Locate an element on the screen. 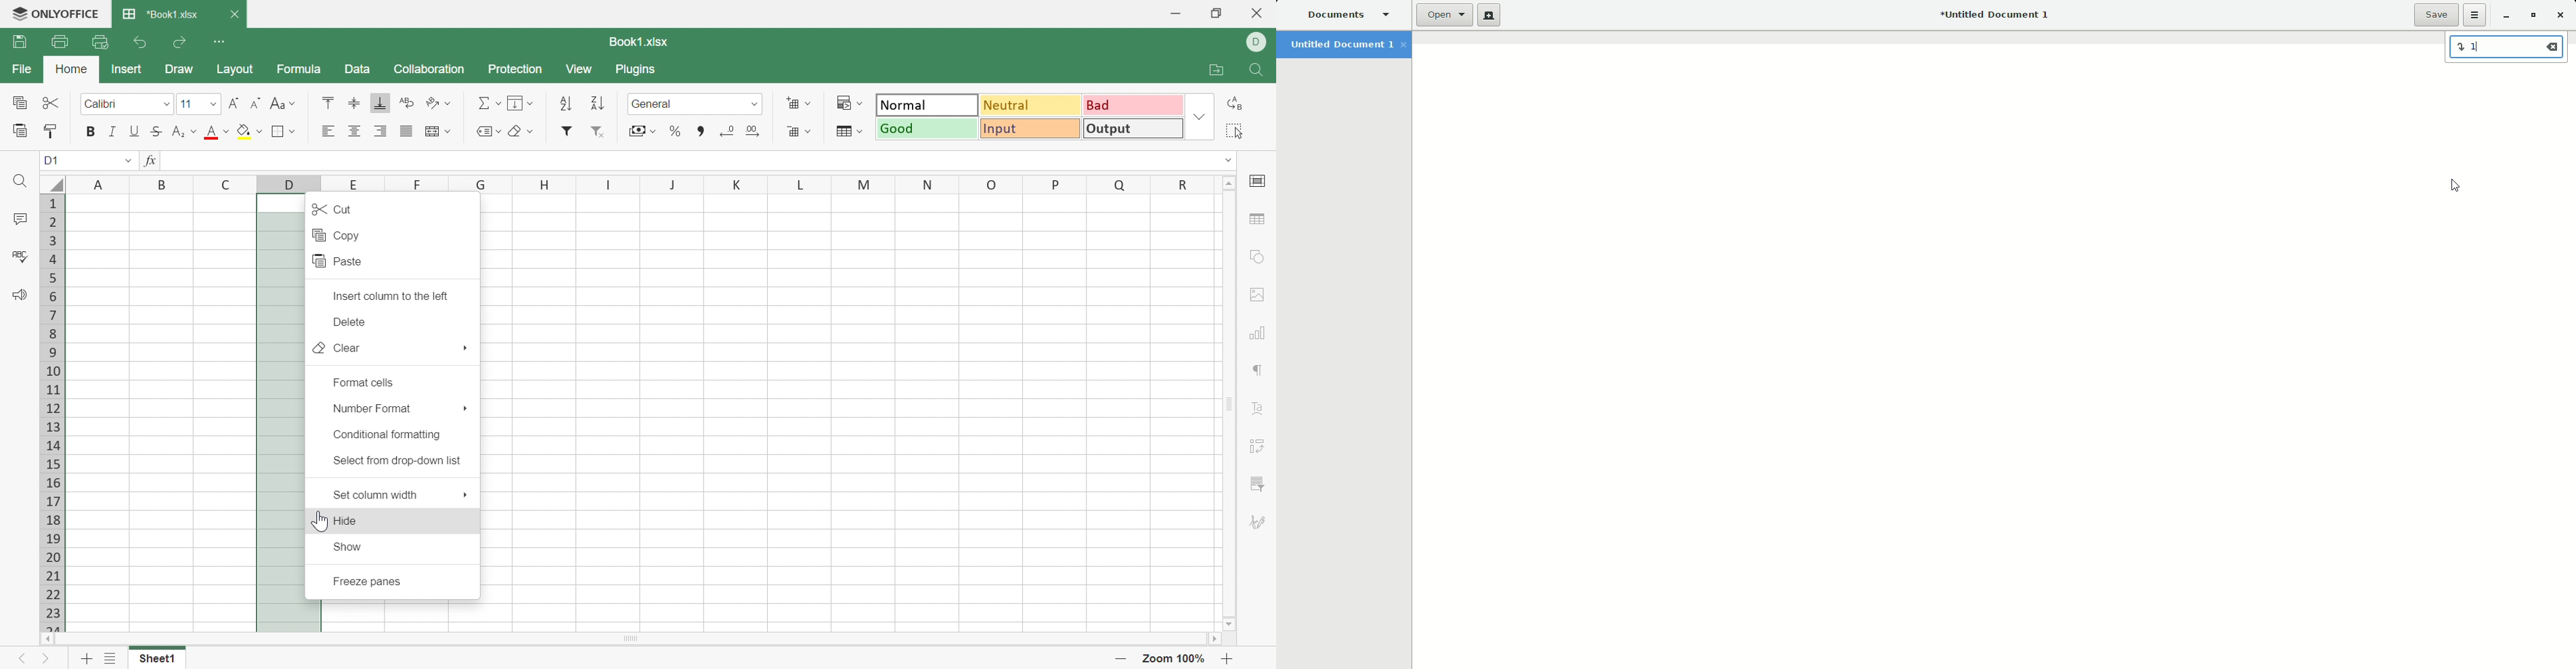 Image resolution: width=2576 pixels, height=672 pixels. Insert filter is located at coordinates (567, 130).